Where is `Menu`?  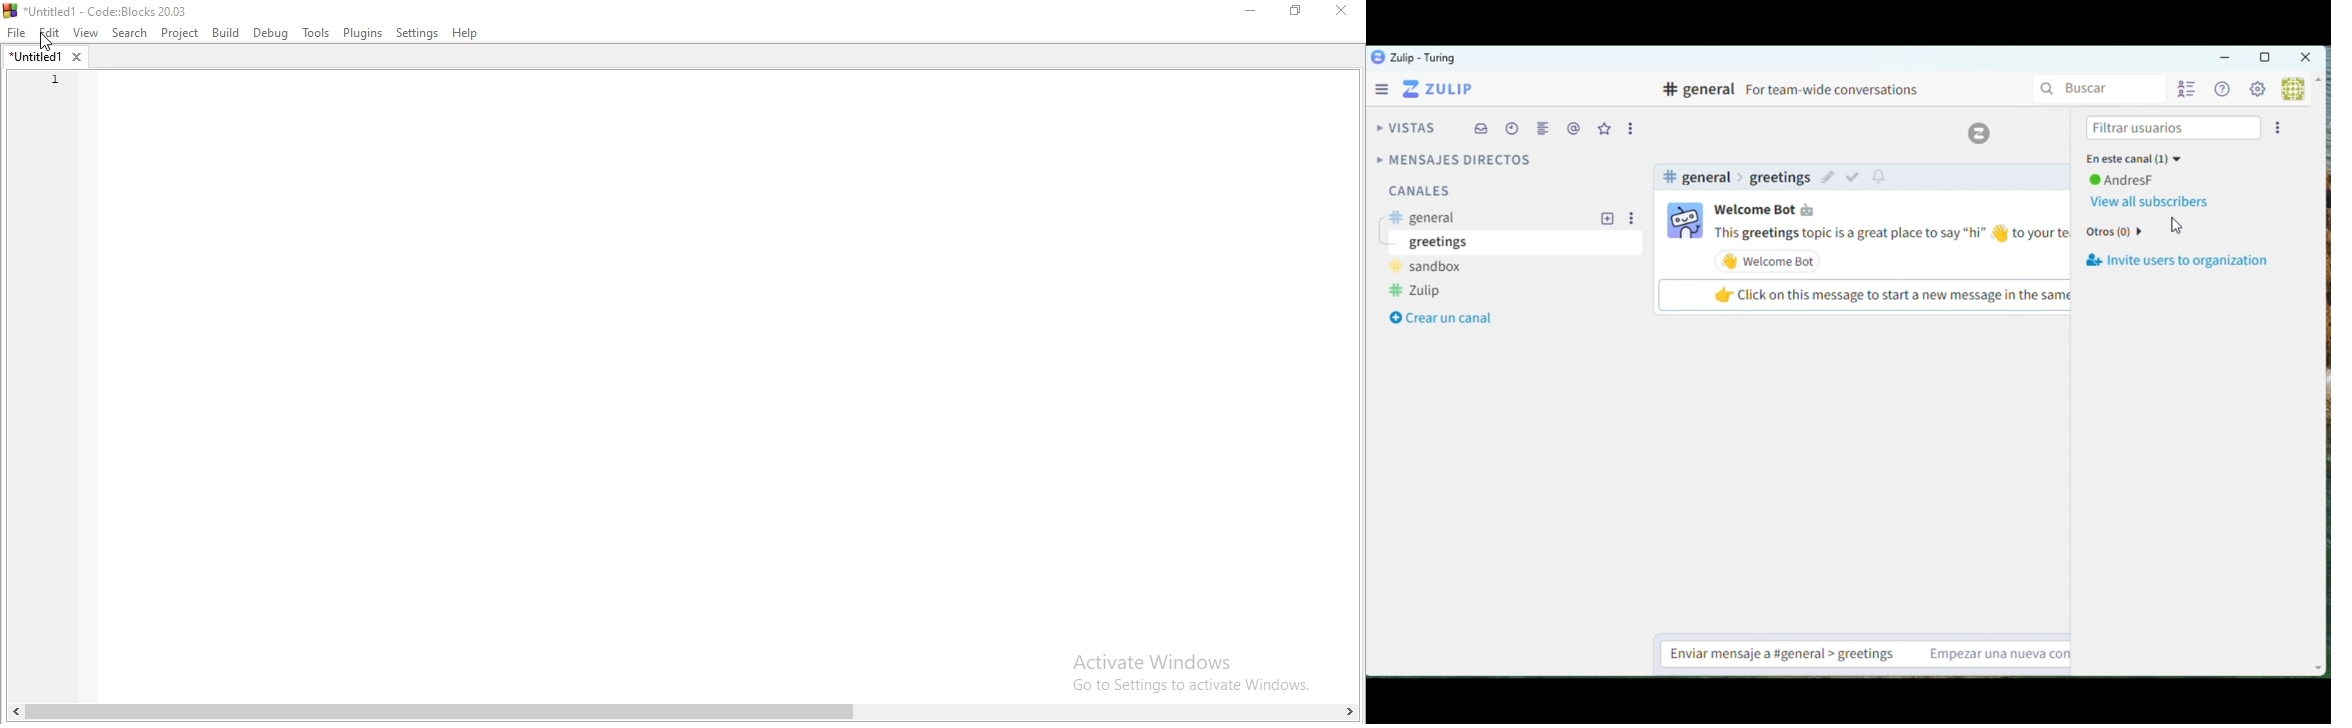 Menu is located at coordinates (1385, 92).